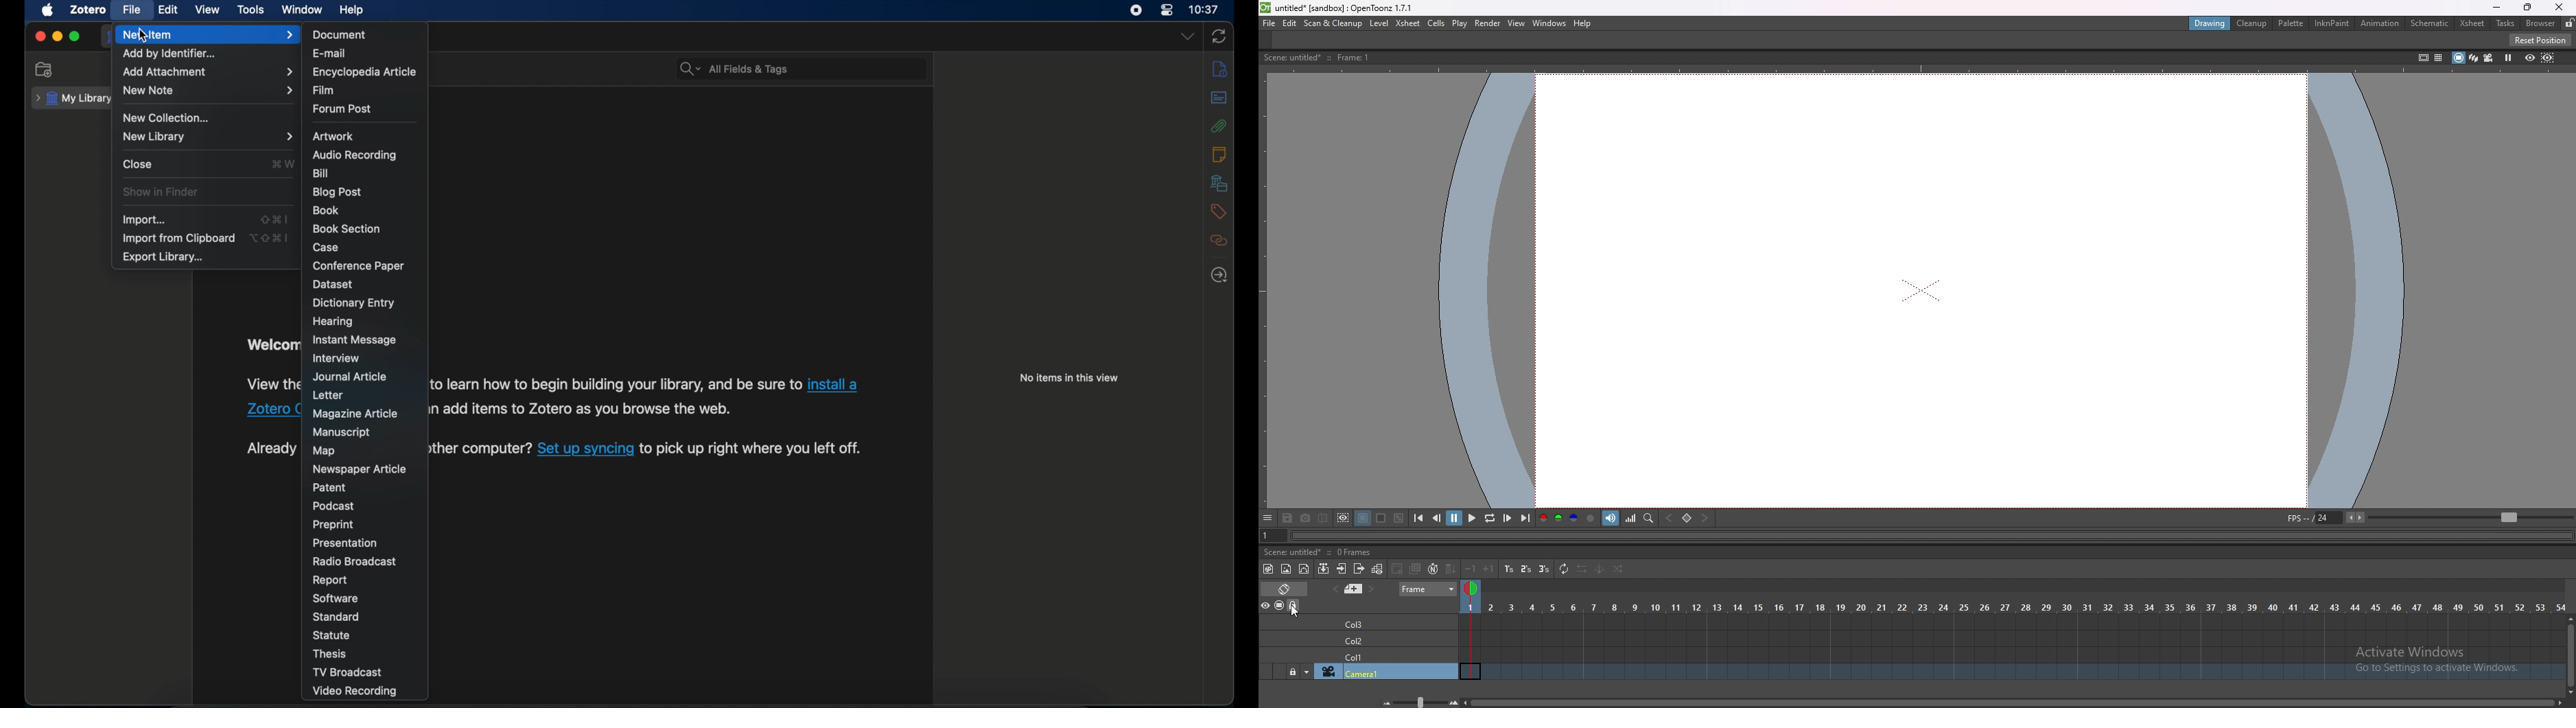 Image resolution: width=2576 pixels, height=728 pixels. I want to click on first frame, so click(1419, 518).